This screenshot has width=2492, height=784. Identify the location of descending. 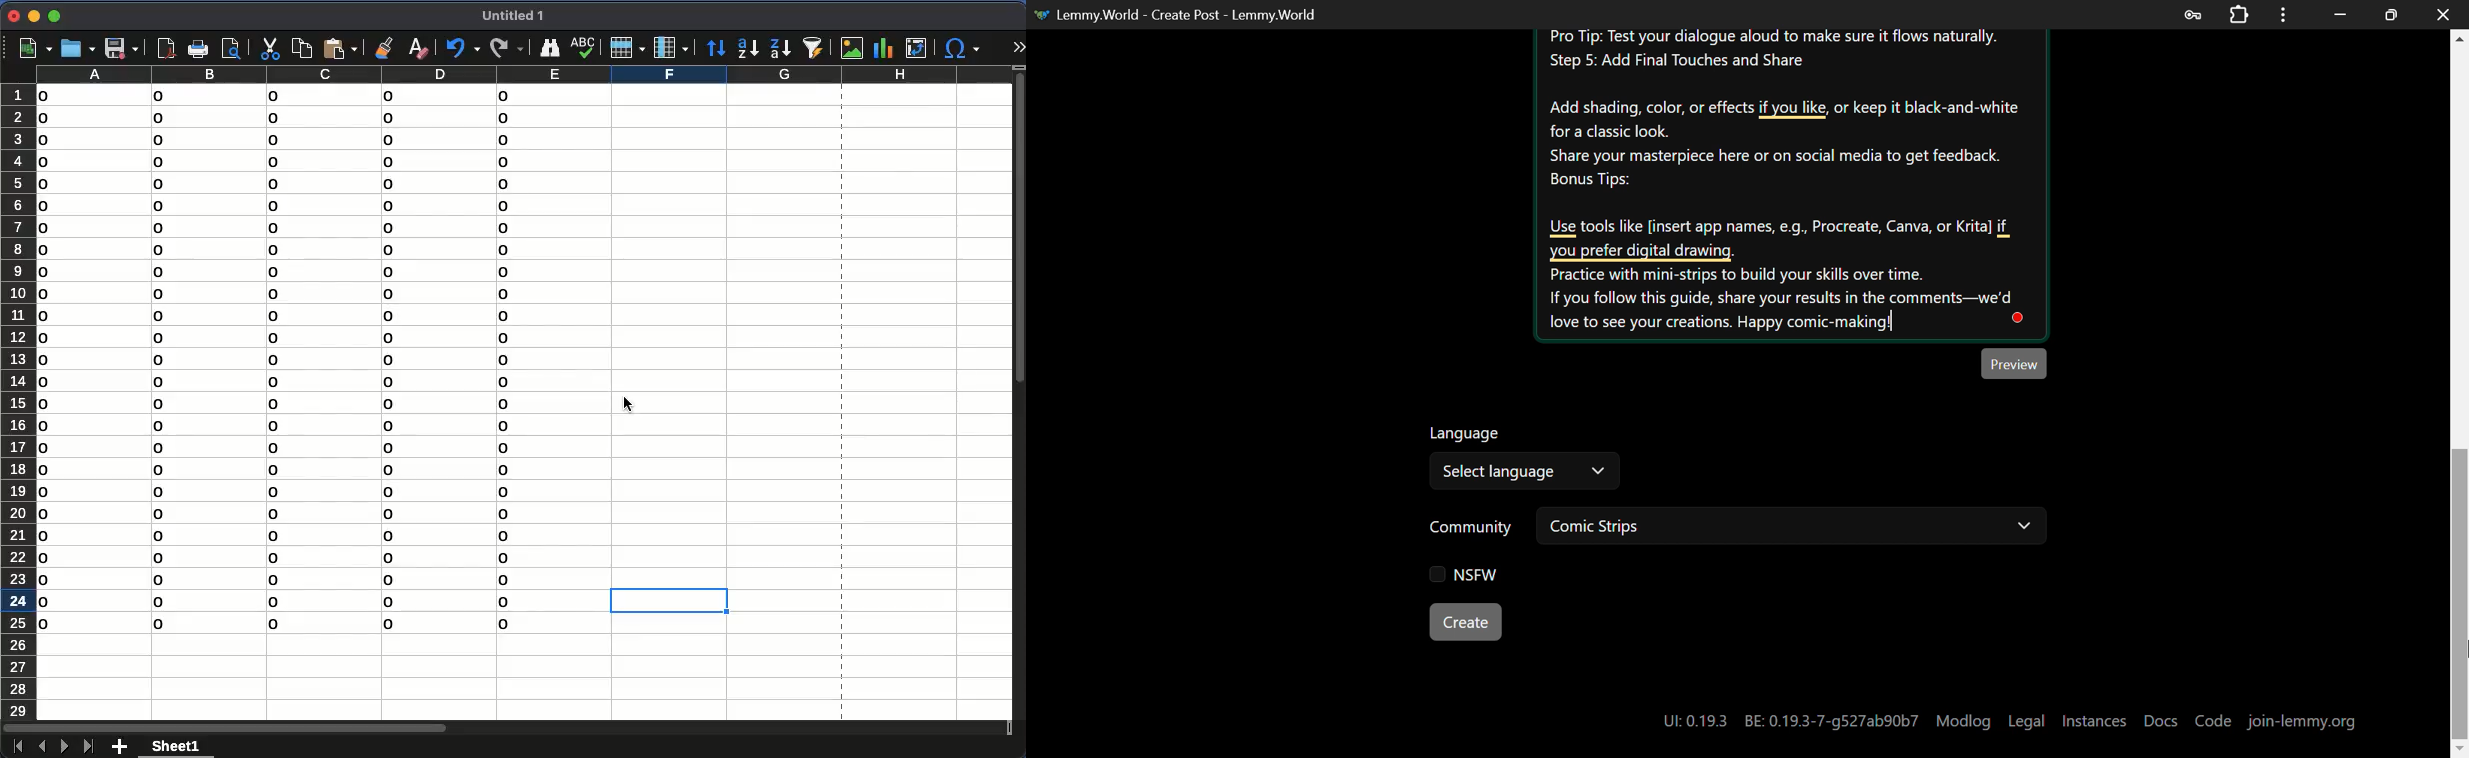
(780, 48).